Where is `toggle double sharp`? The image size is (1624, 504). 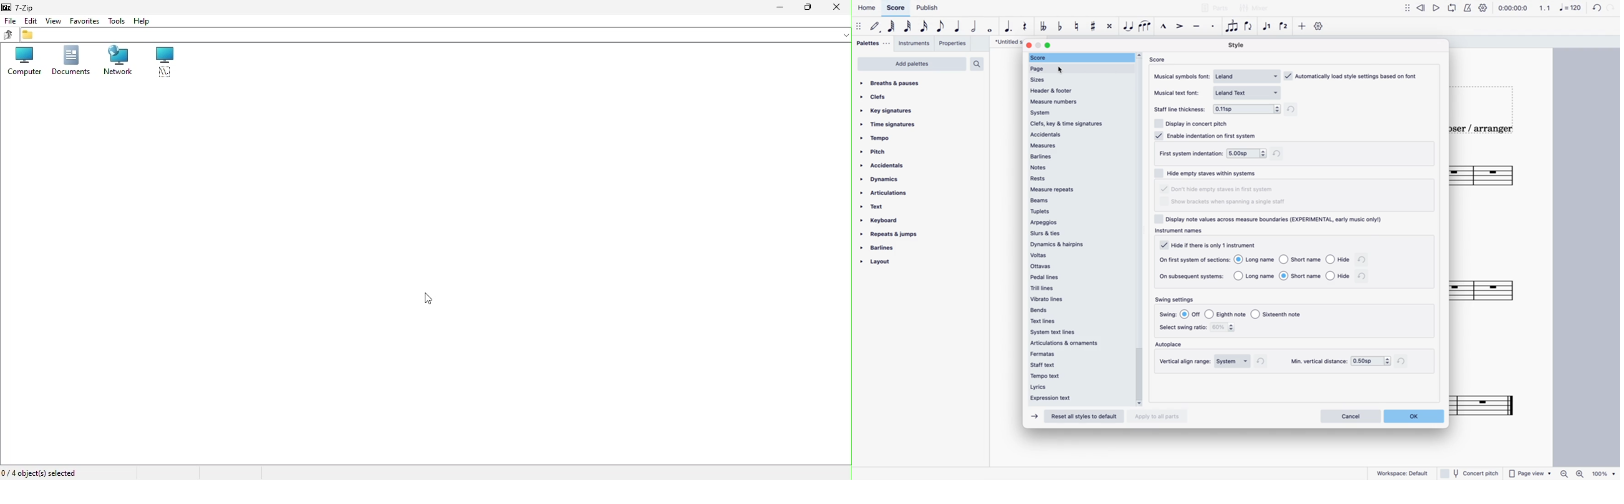
toggle double sharp is located at coordinates (1109, 27).